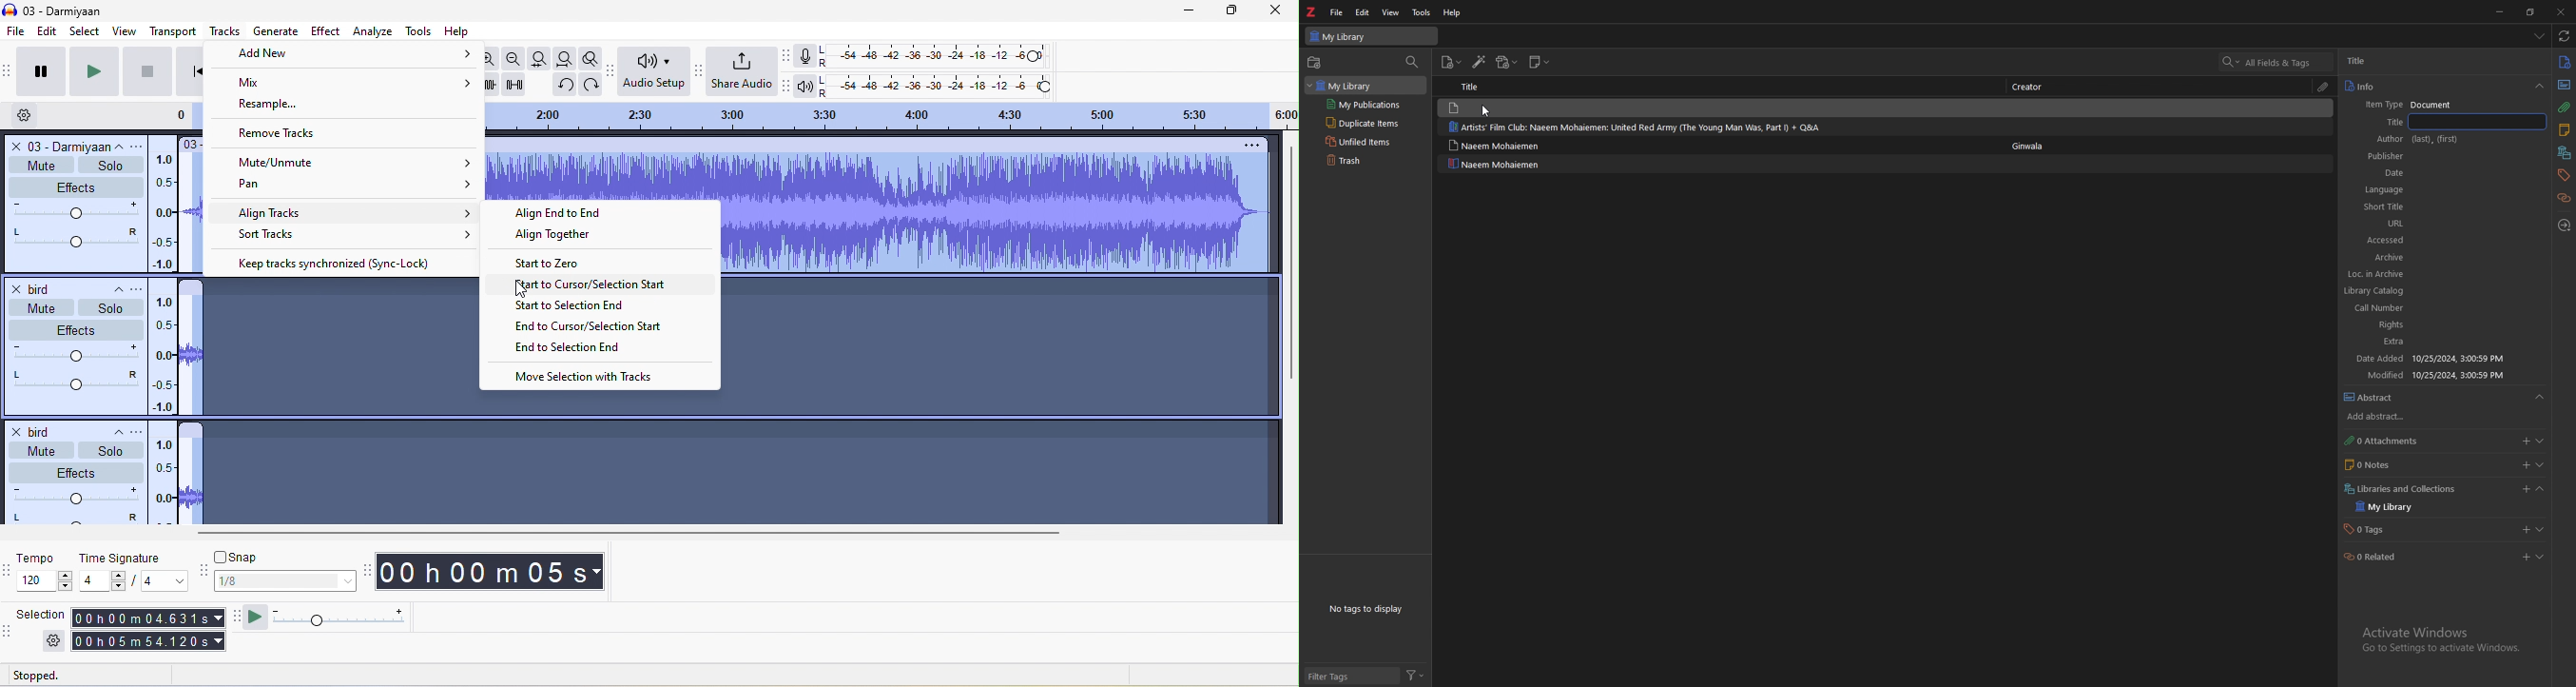  What do you see at coordinates (2402, 493) in the screenshot?
I see `extra` at bounding box center [2402, 493].